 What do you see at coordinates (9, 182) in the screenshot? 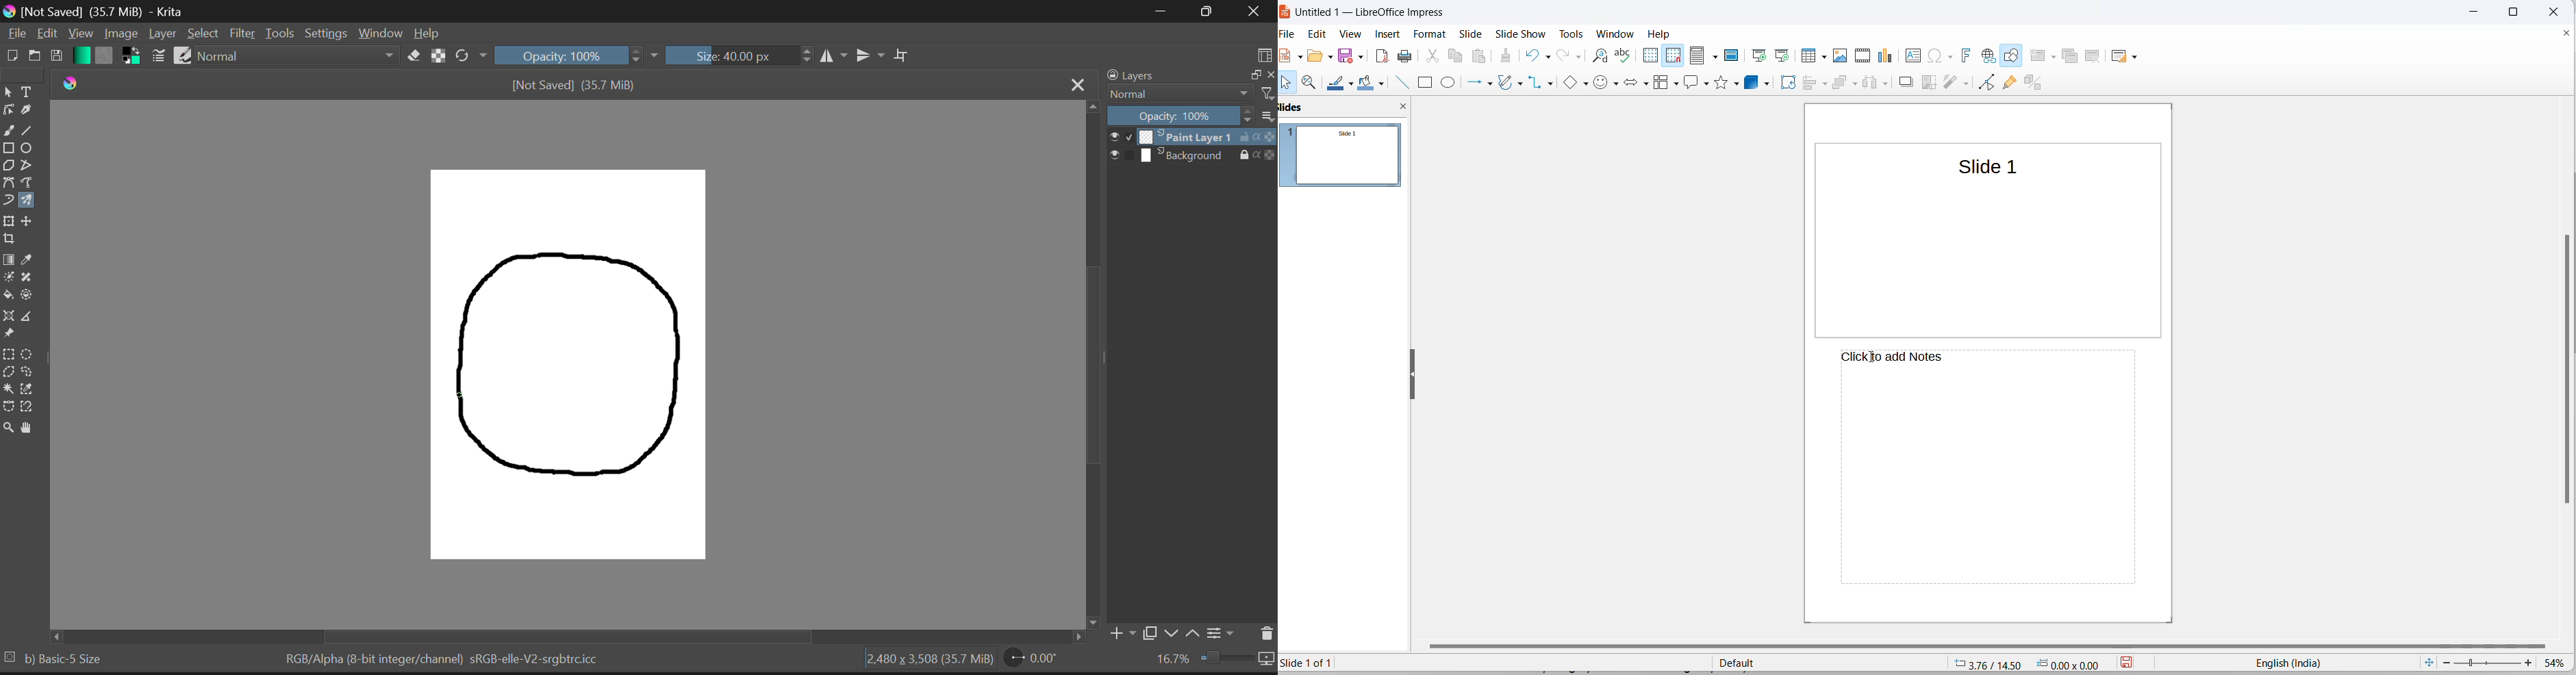
I see `Bezier Curve` at bounding box center [9, 182].